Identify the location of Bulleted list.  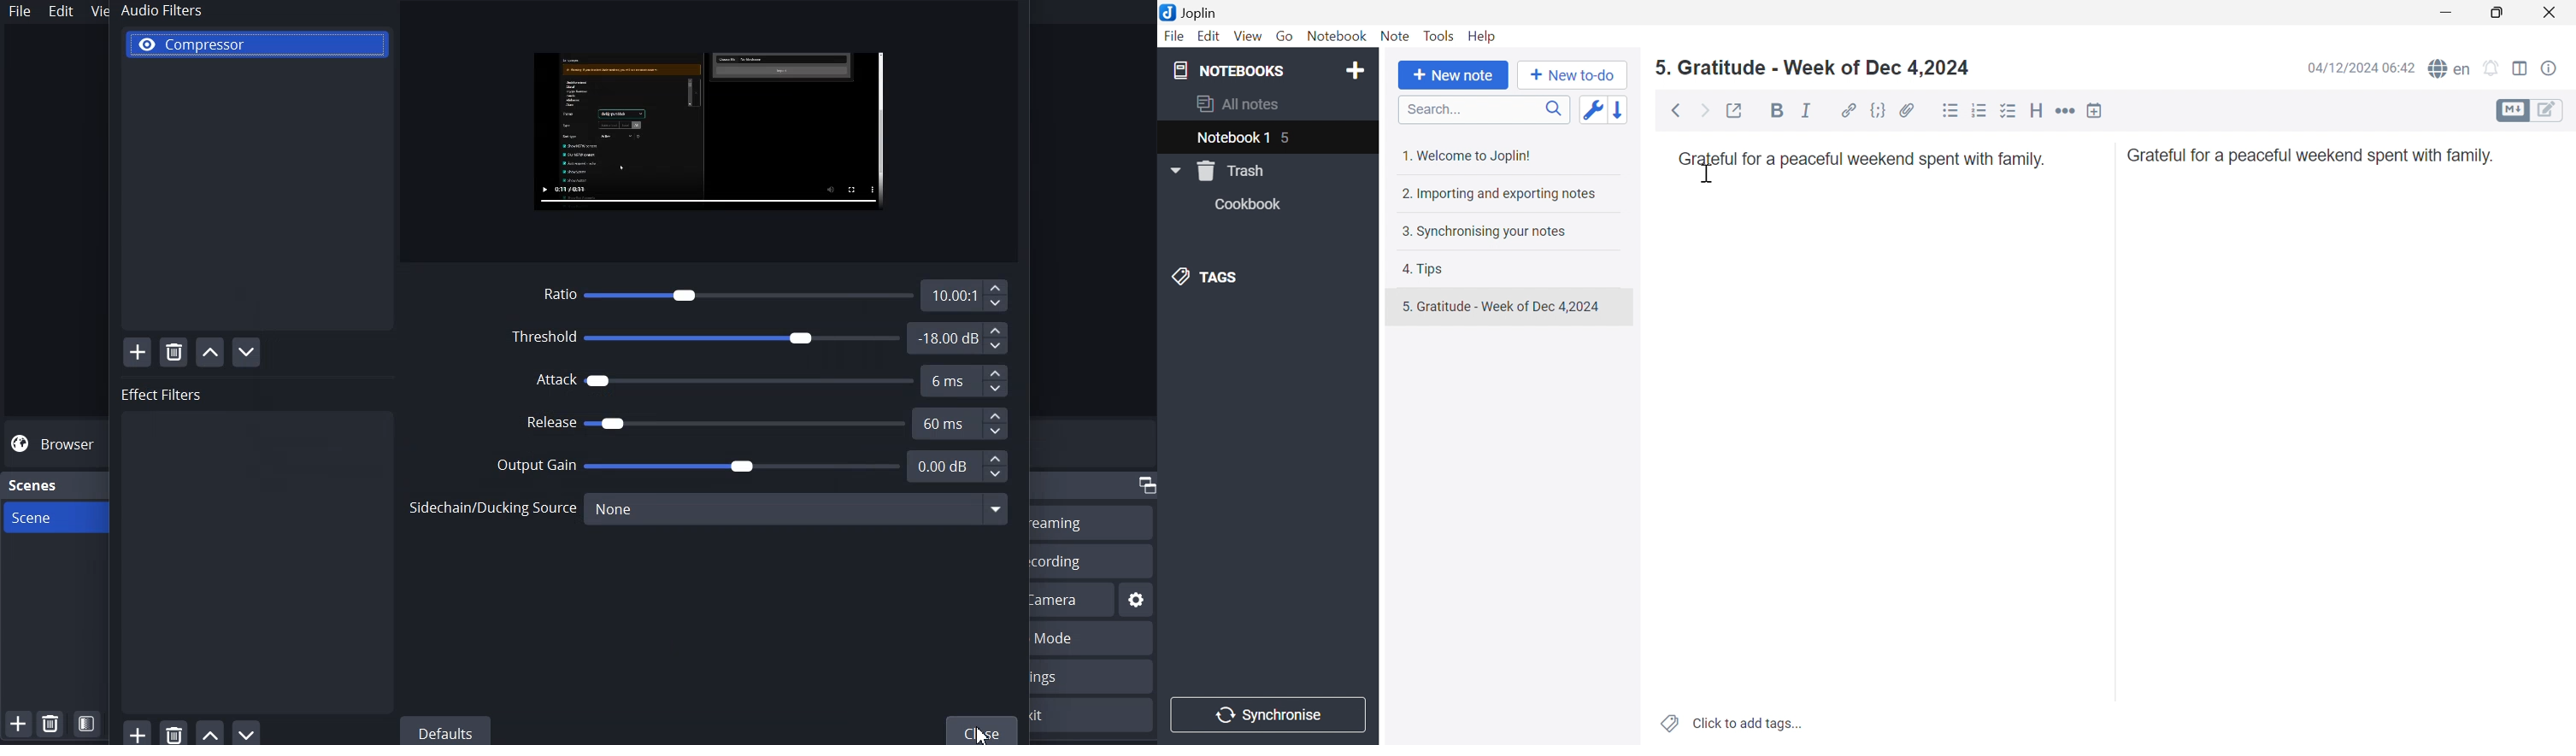
(1951, 111).